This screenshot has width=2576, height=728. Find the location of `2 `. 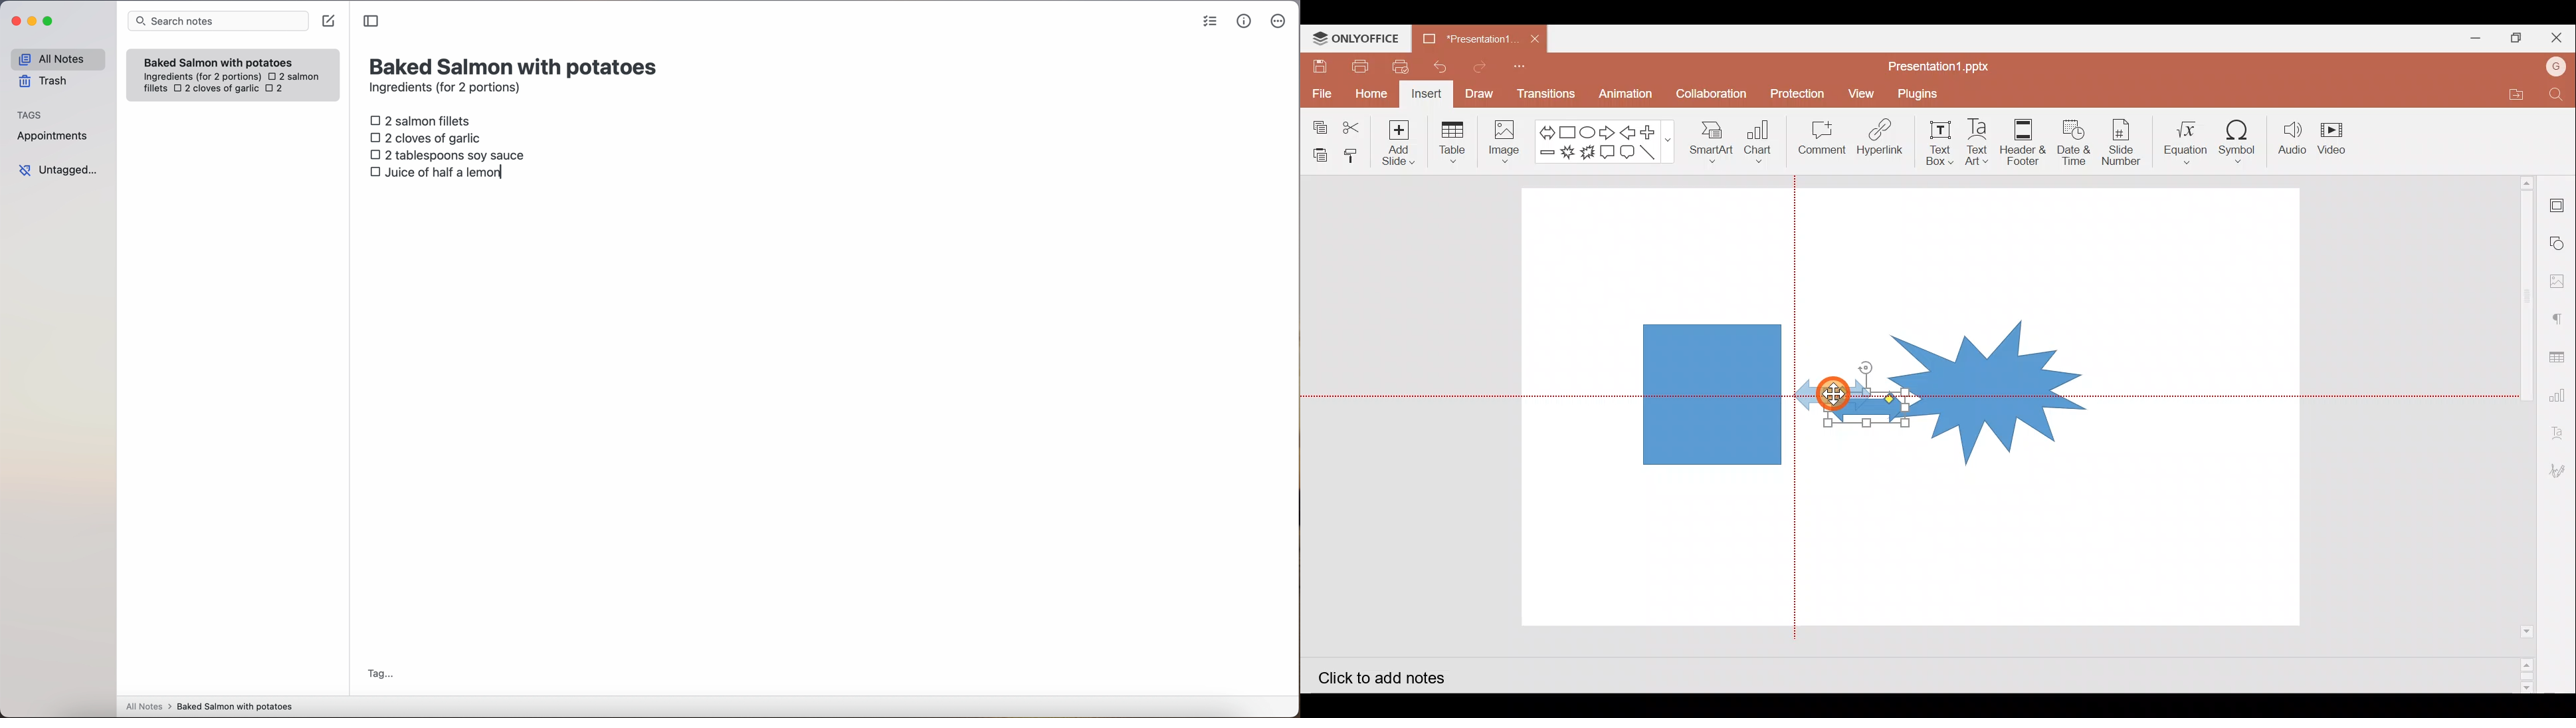

2  is located at coordinates (277, 89).